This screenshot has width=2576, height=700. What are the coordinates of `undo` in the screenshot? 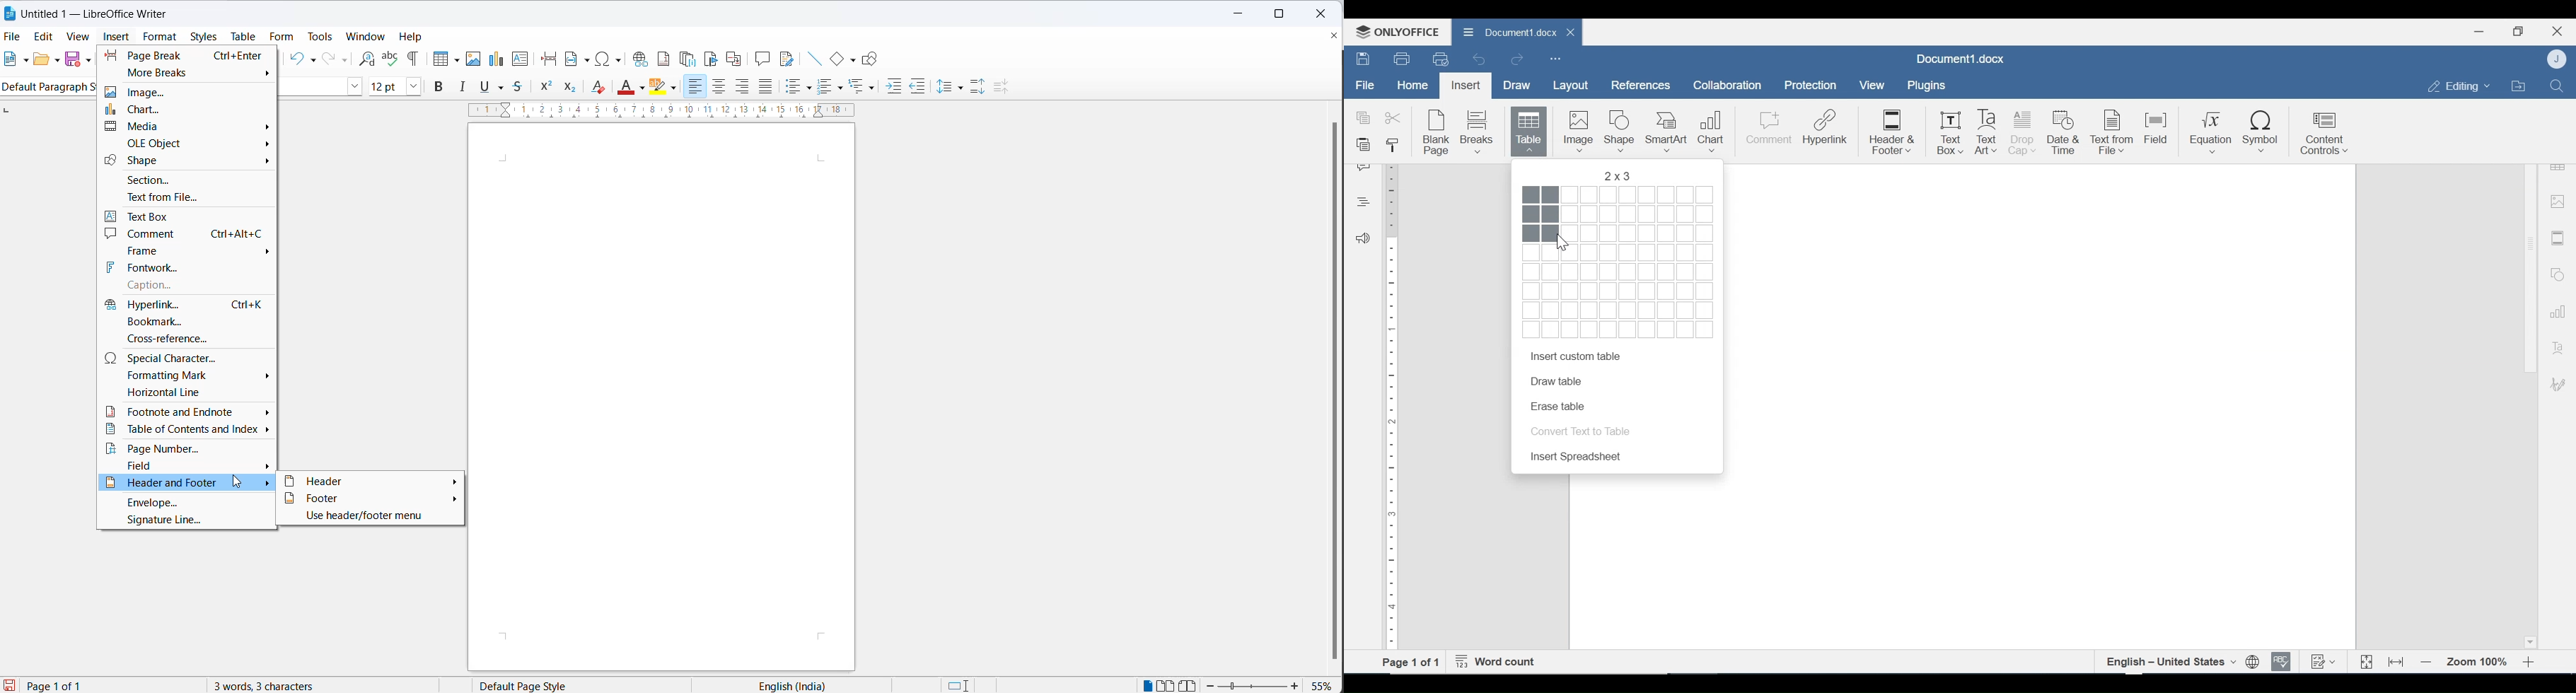 It's located at (294, 59).